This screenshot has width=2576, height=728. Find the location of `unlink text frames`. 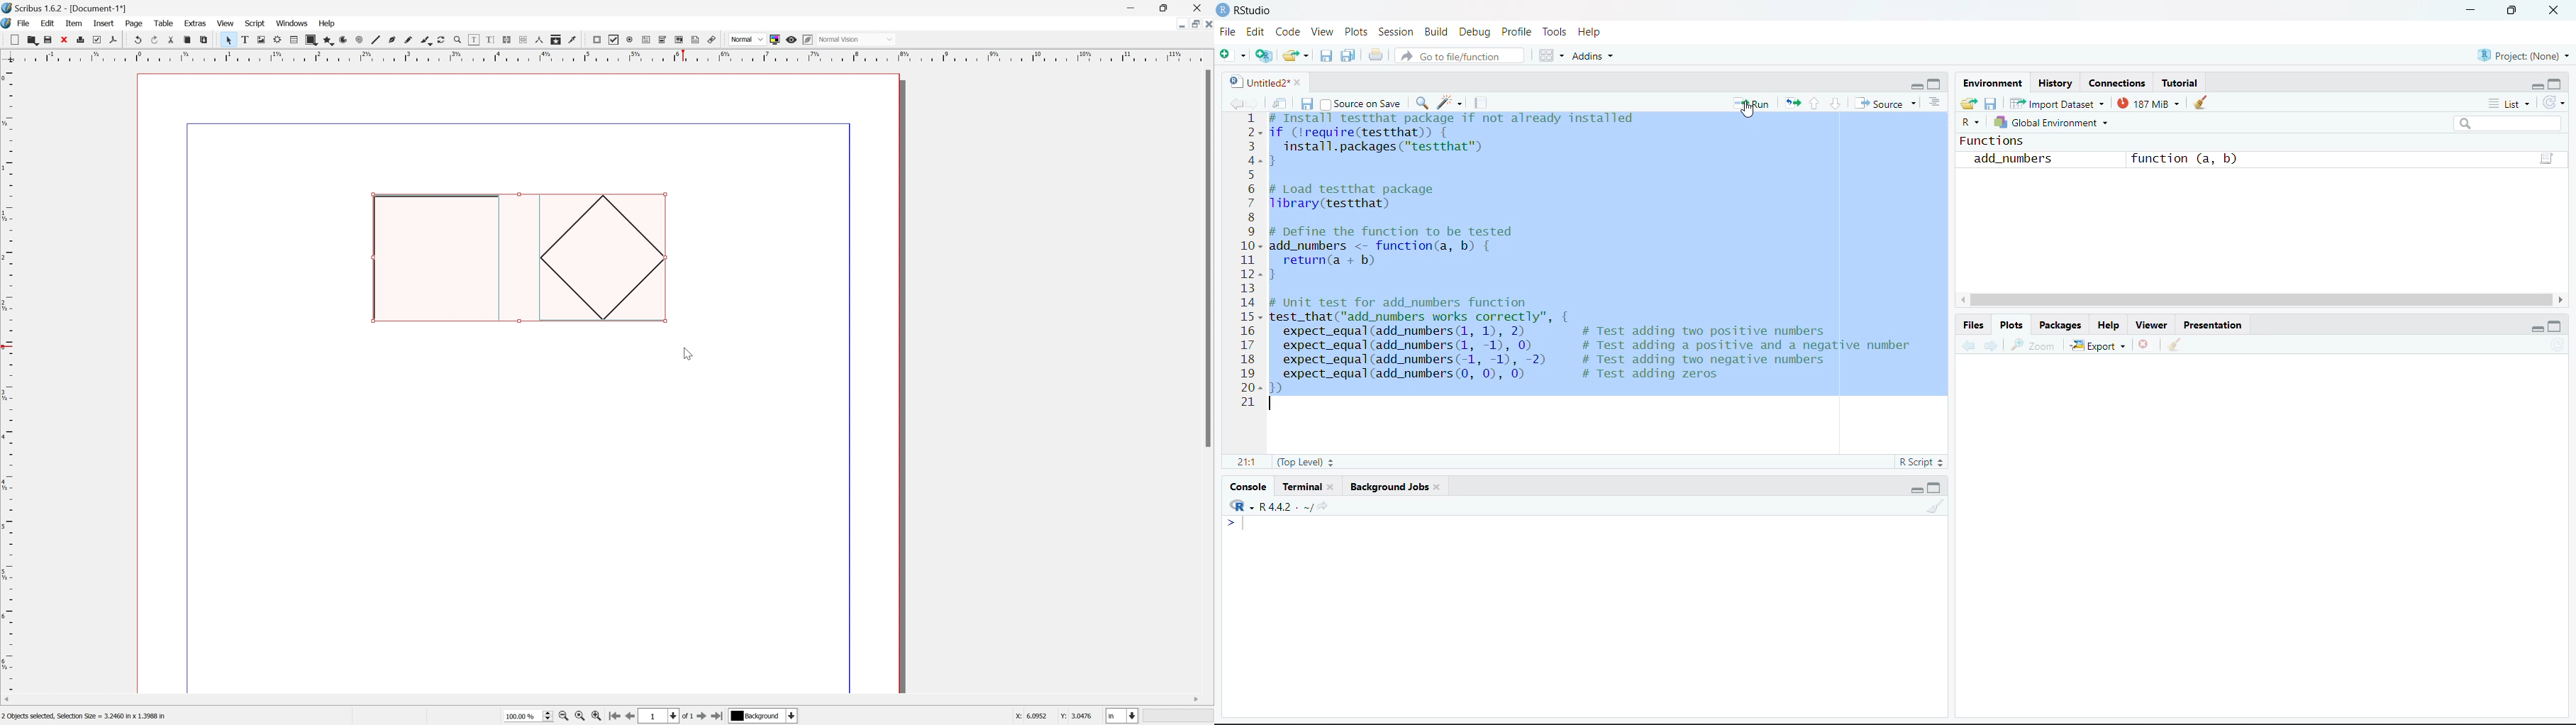

unlink text frames is located at coordinates (521, 39).